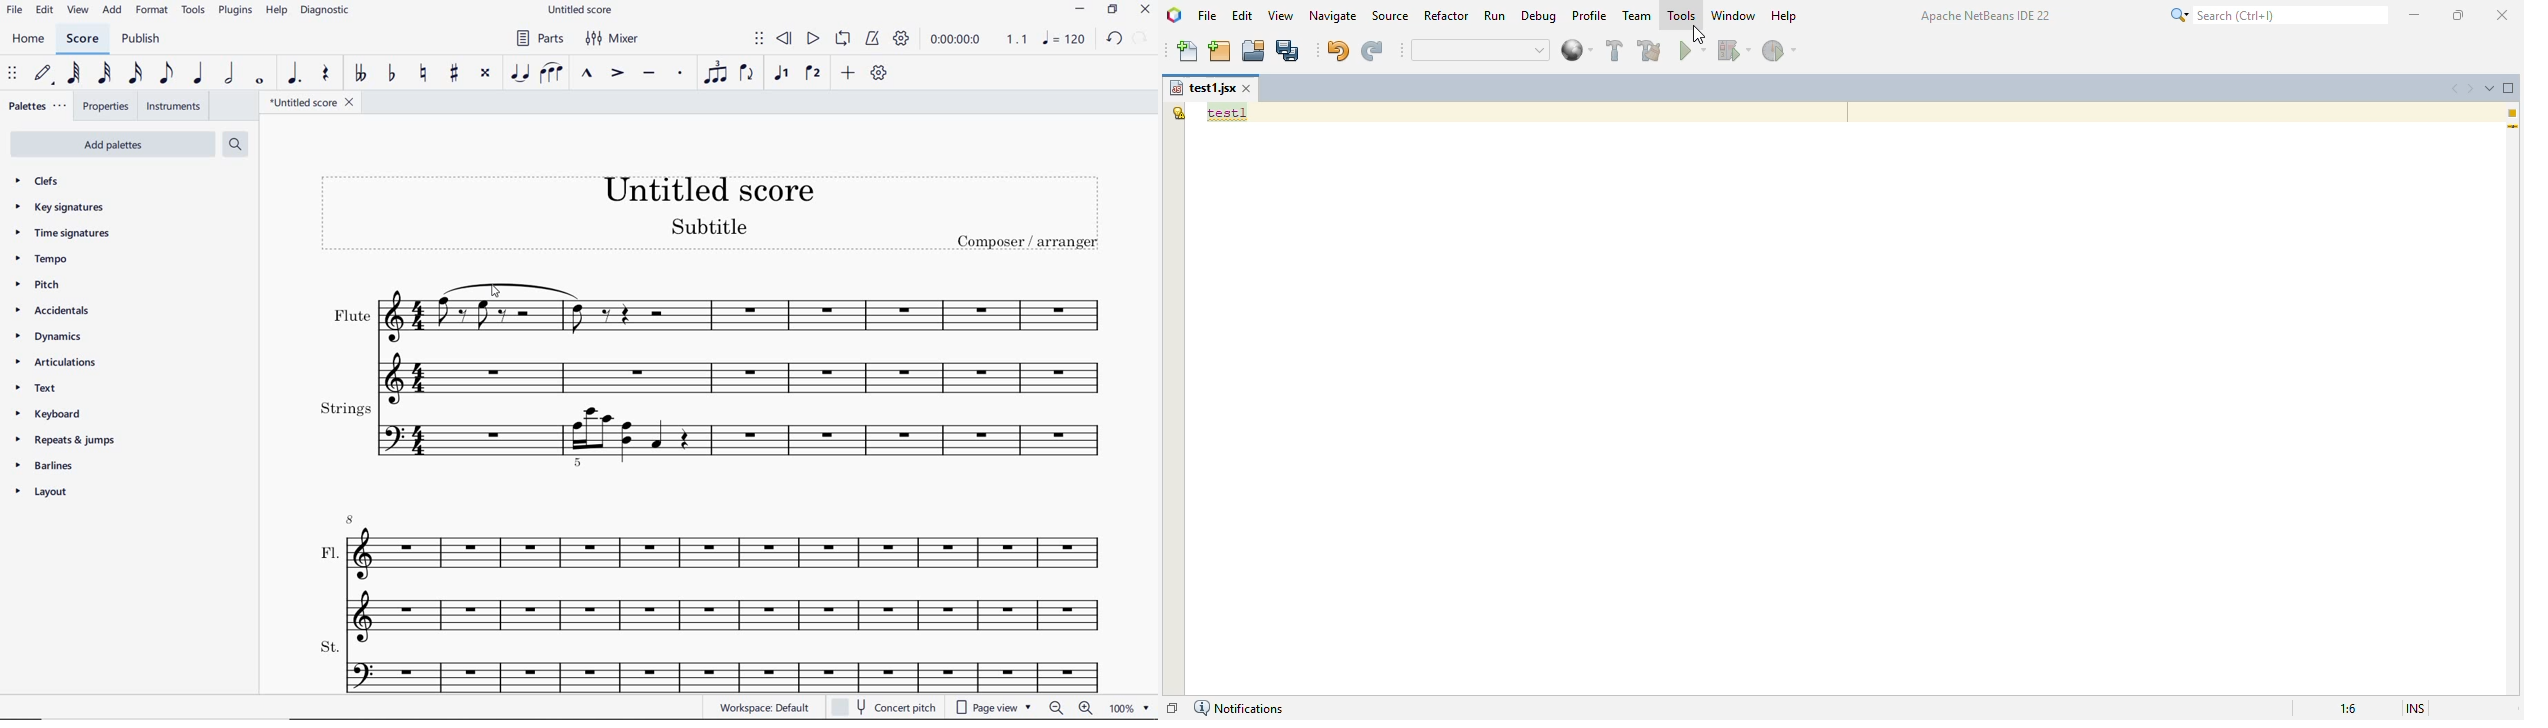 The height and width of the screenshot is (728, 2548). What do you see at coordinates (550, 74) in the screenshot?
I see `SLUR` at bounding box center [550, 74].